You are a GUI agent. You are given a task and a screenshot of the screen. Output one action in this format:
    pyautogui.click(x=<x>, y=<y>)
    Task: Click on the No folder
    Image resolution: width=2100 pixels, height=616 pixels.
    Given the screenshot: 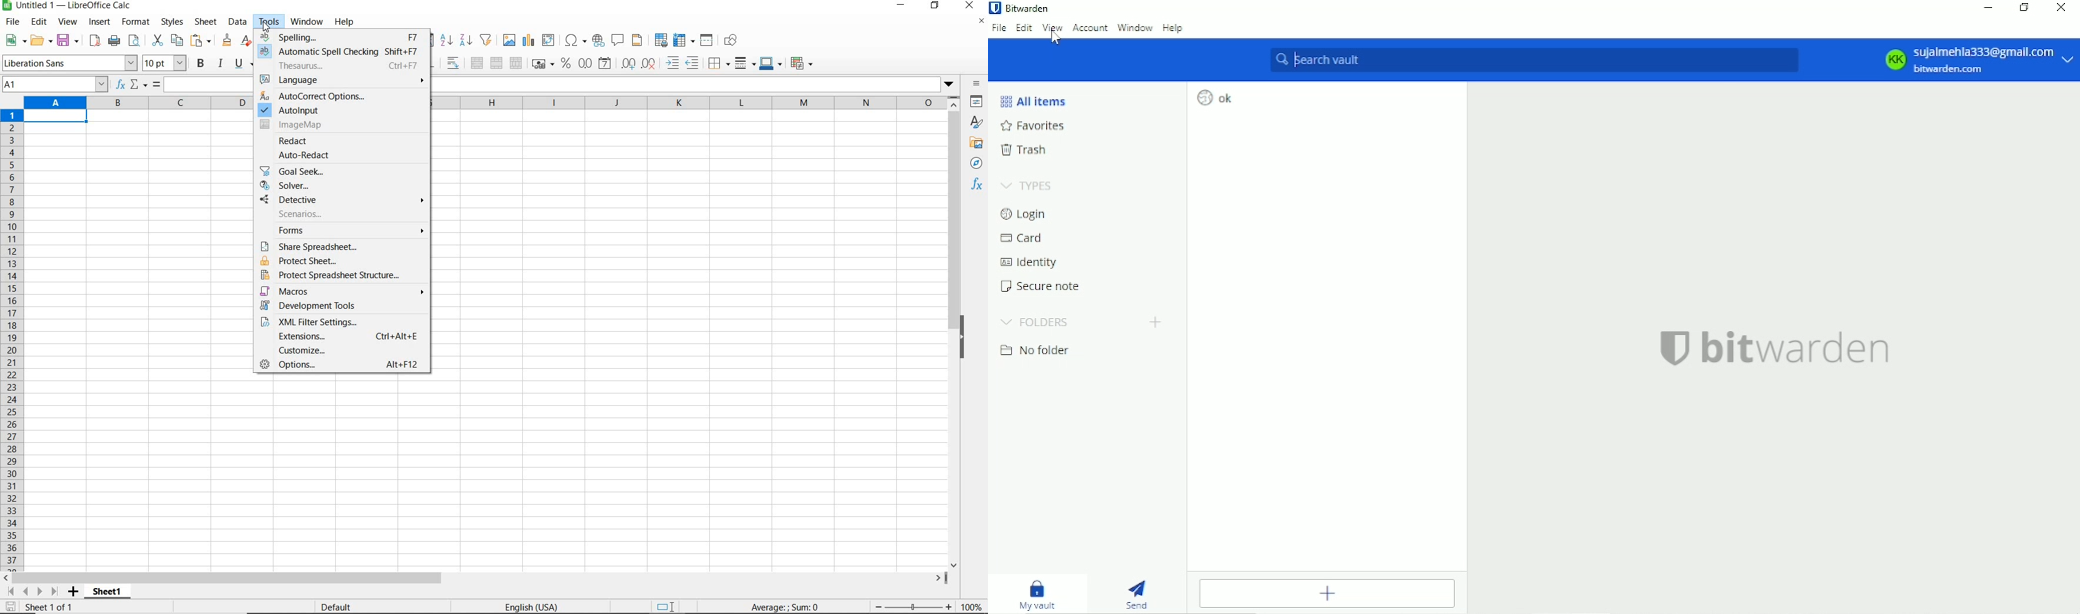 What is the action you would take?
    pyautogui.click(x=1033, y=351)
    